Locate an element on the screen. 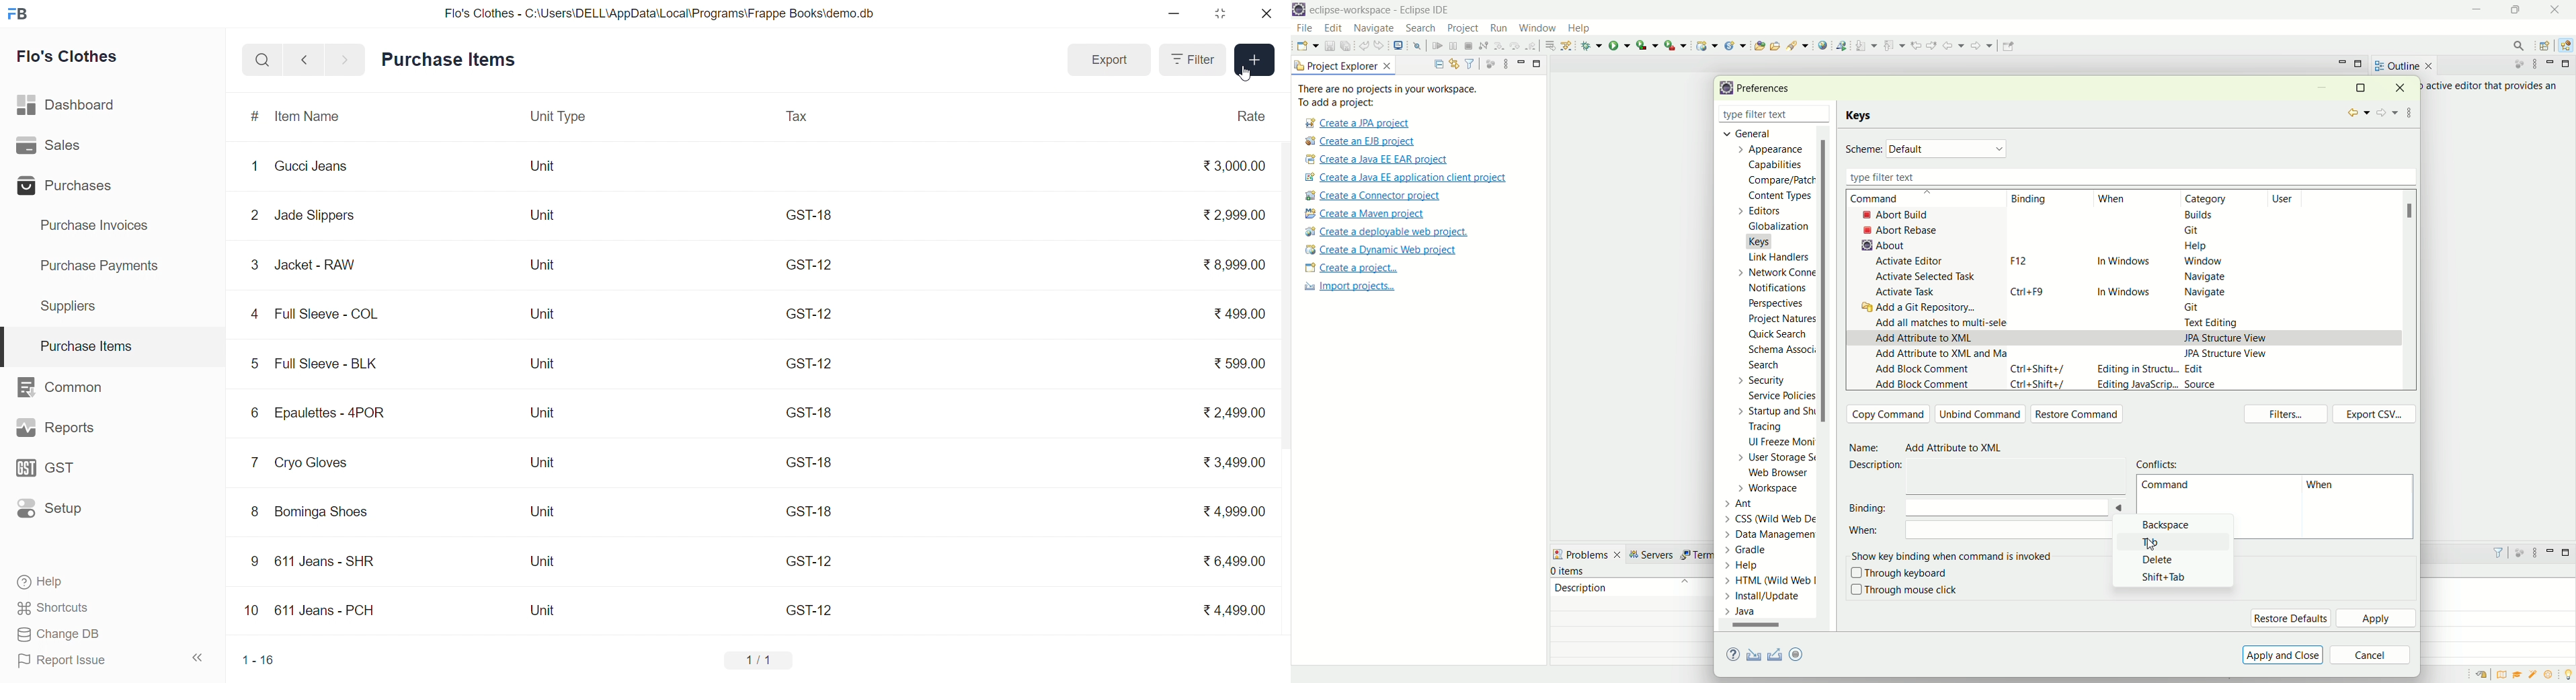  Purchases is located at coordinates (69, 186).